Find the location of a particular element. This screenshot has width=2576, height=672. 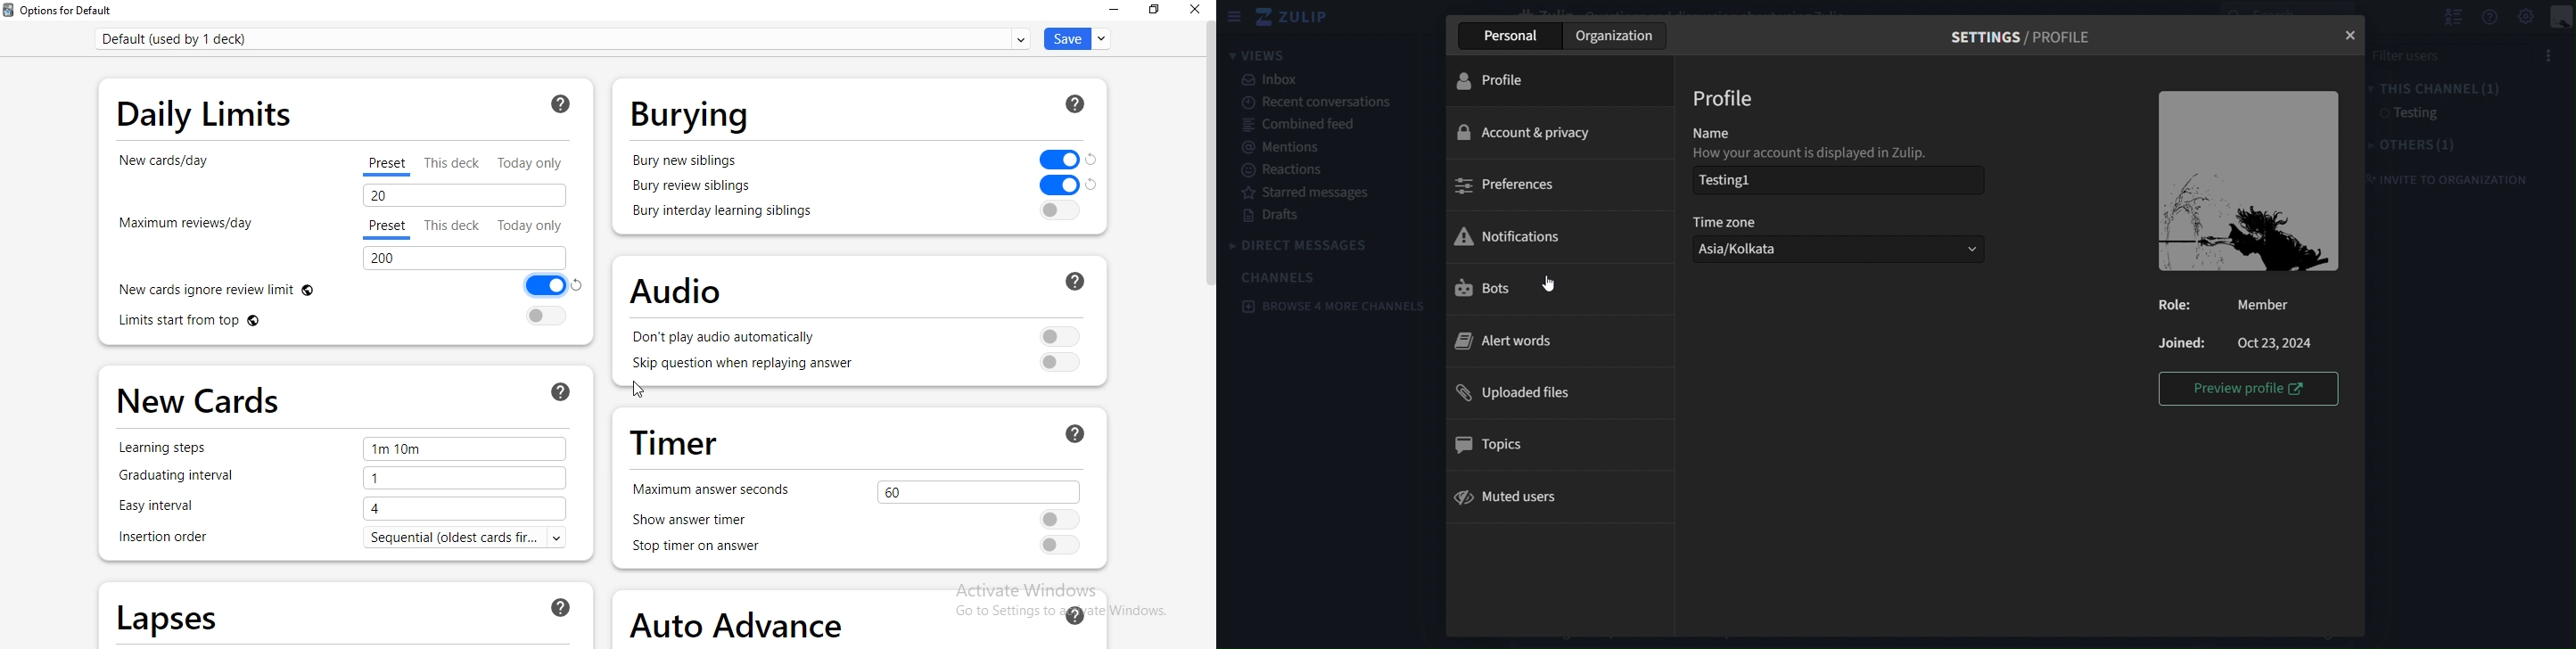

burying is located at coordinates (692, 114).